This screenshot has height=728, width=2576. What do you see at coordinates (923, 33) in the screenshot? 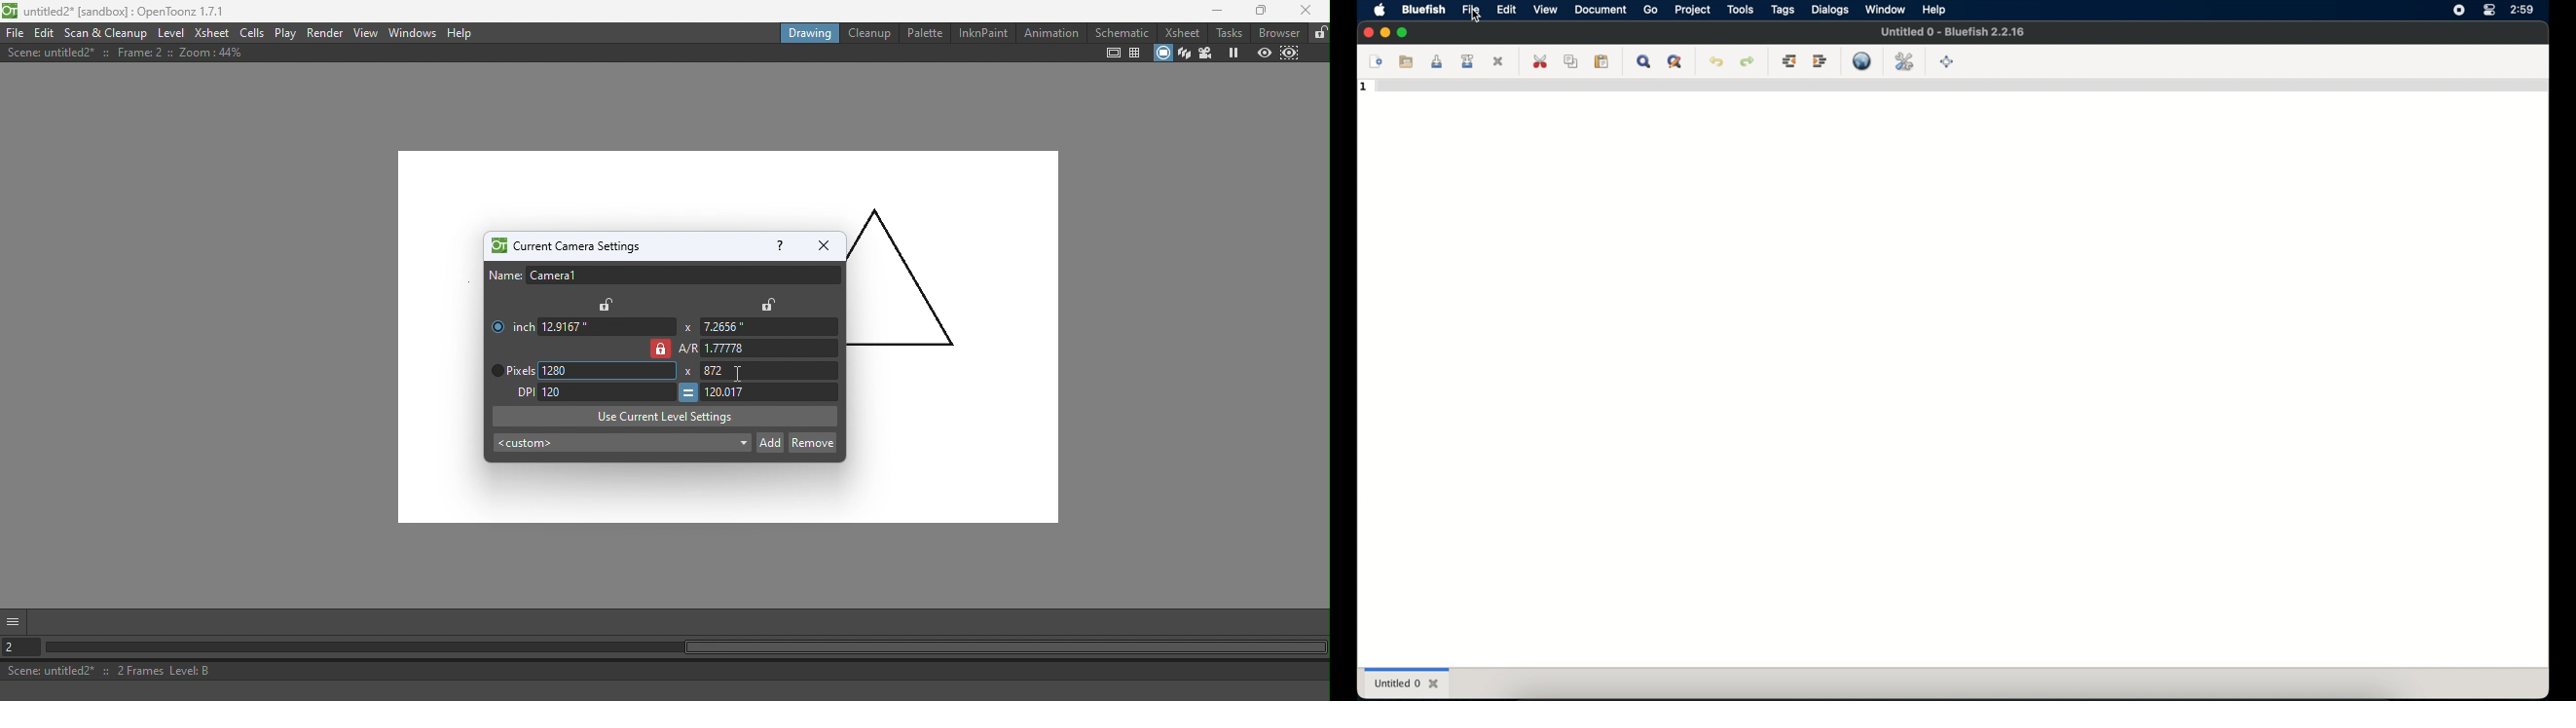
I see `Palette` at bounding box center [923, 33].